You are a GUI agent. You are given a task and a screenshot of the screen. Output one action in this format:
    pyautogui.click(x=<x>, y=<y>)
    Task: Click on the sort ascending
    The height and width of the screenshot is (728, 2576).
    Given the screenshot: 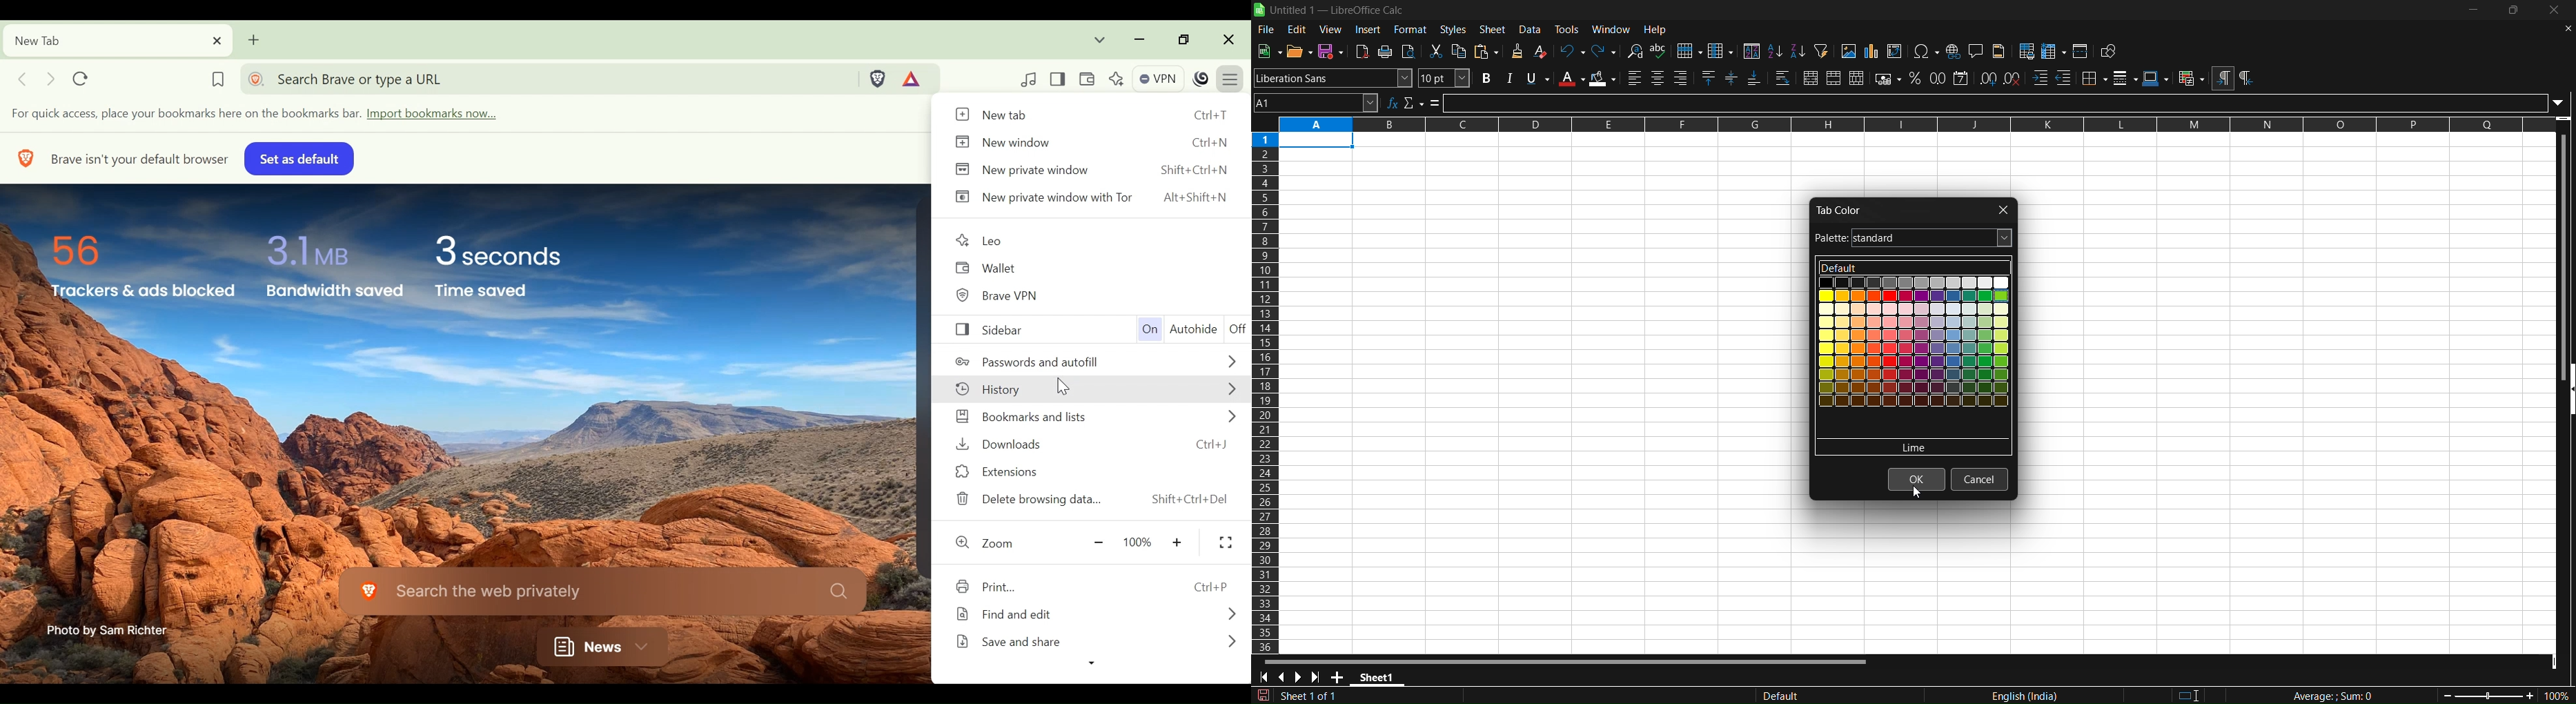 What is the action you would take?
    pyautogui.click(x=1774, y=50)
    